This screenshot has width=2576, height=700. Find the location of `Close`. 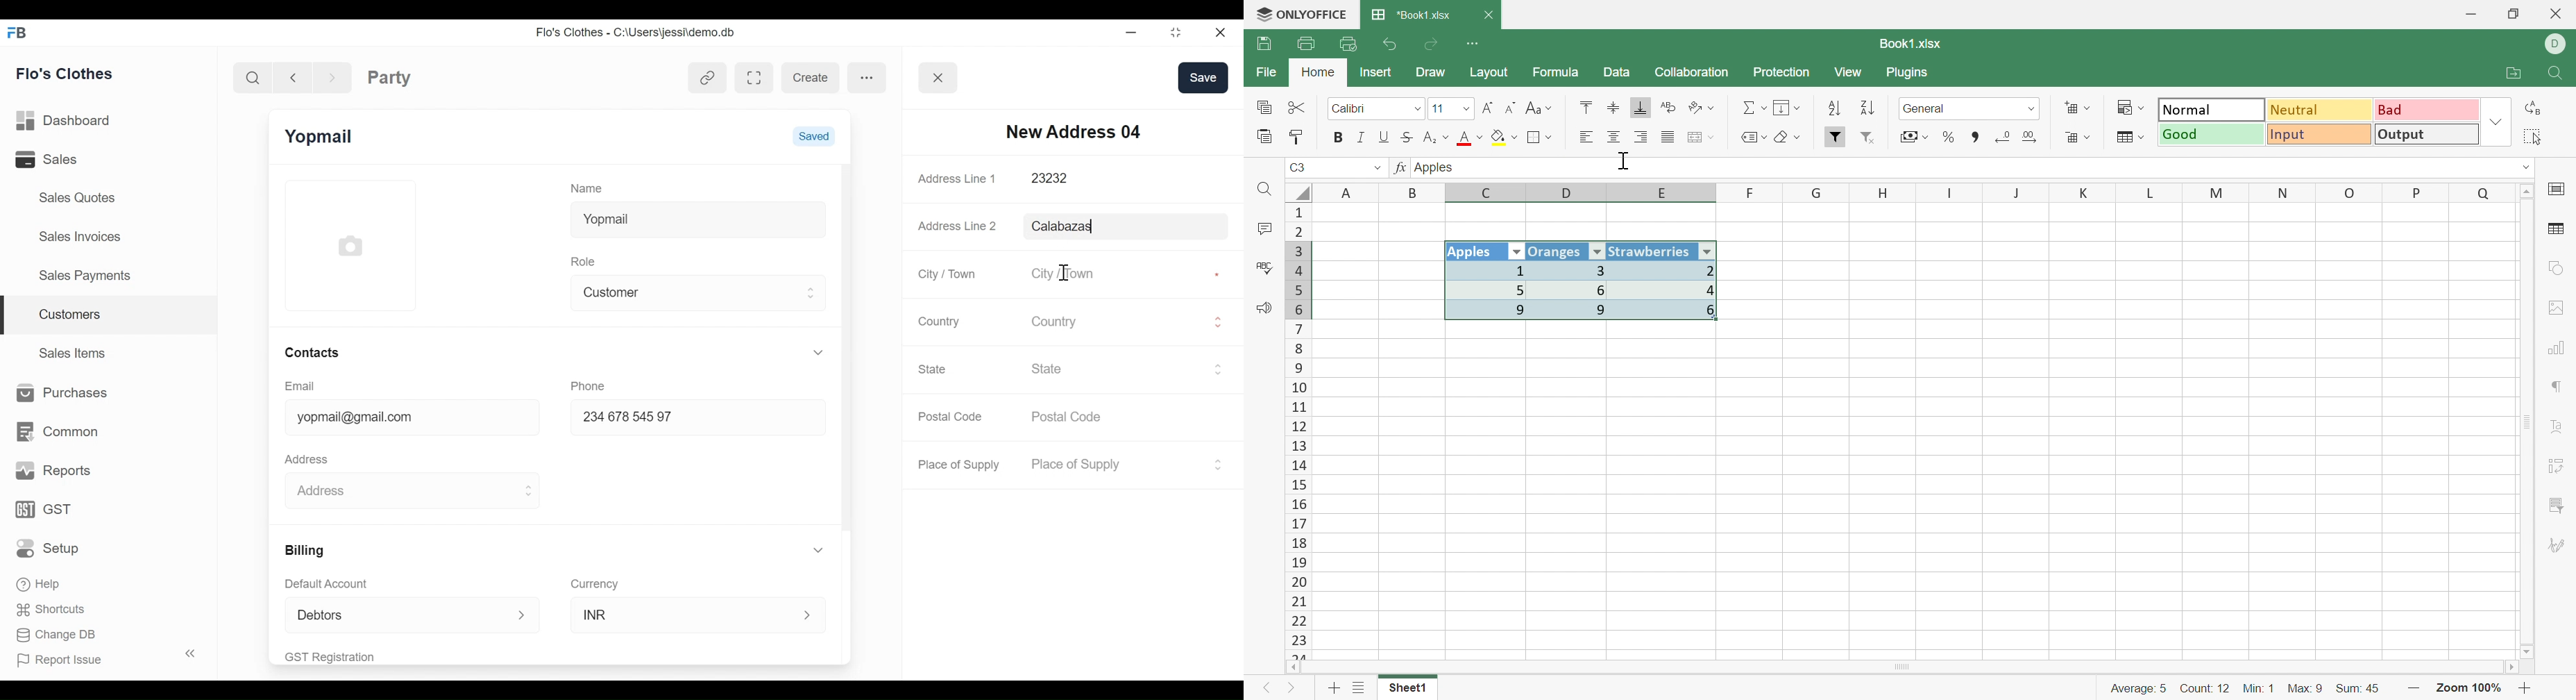

Close is located at coordinates (1218, 32).